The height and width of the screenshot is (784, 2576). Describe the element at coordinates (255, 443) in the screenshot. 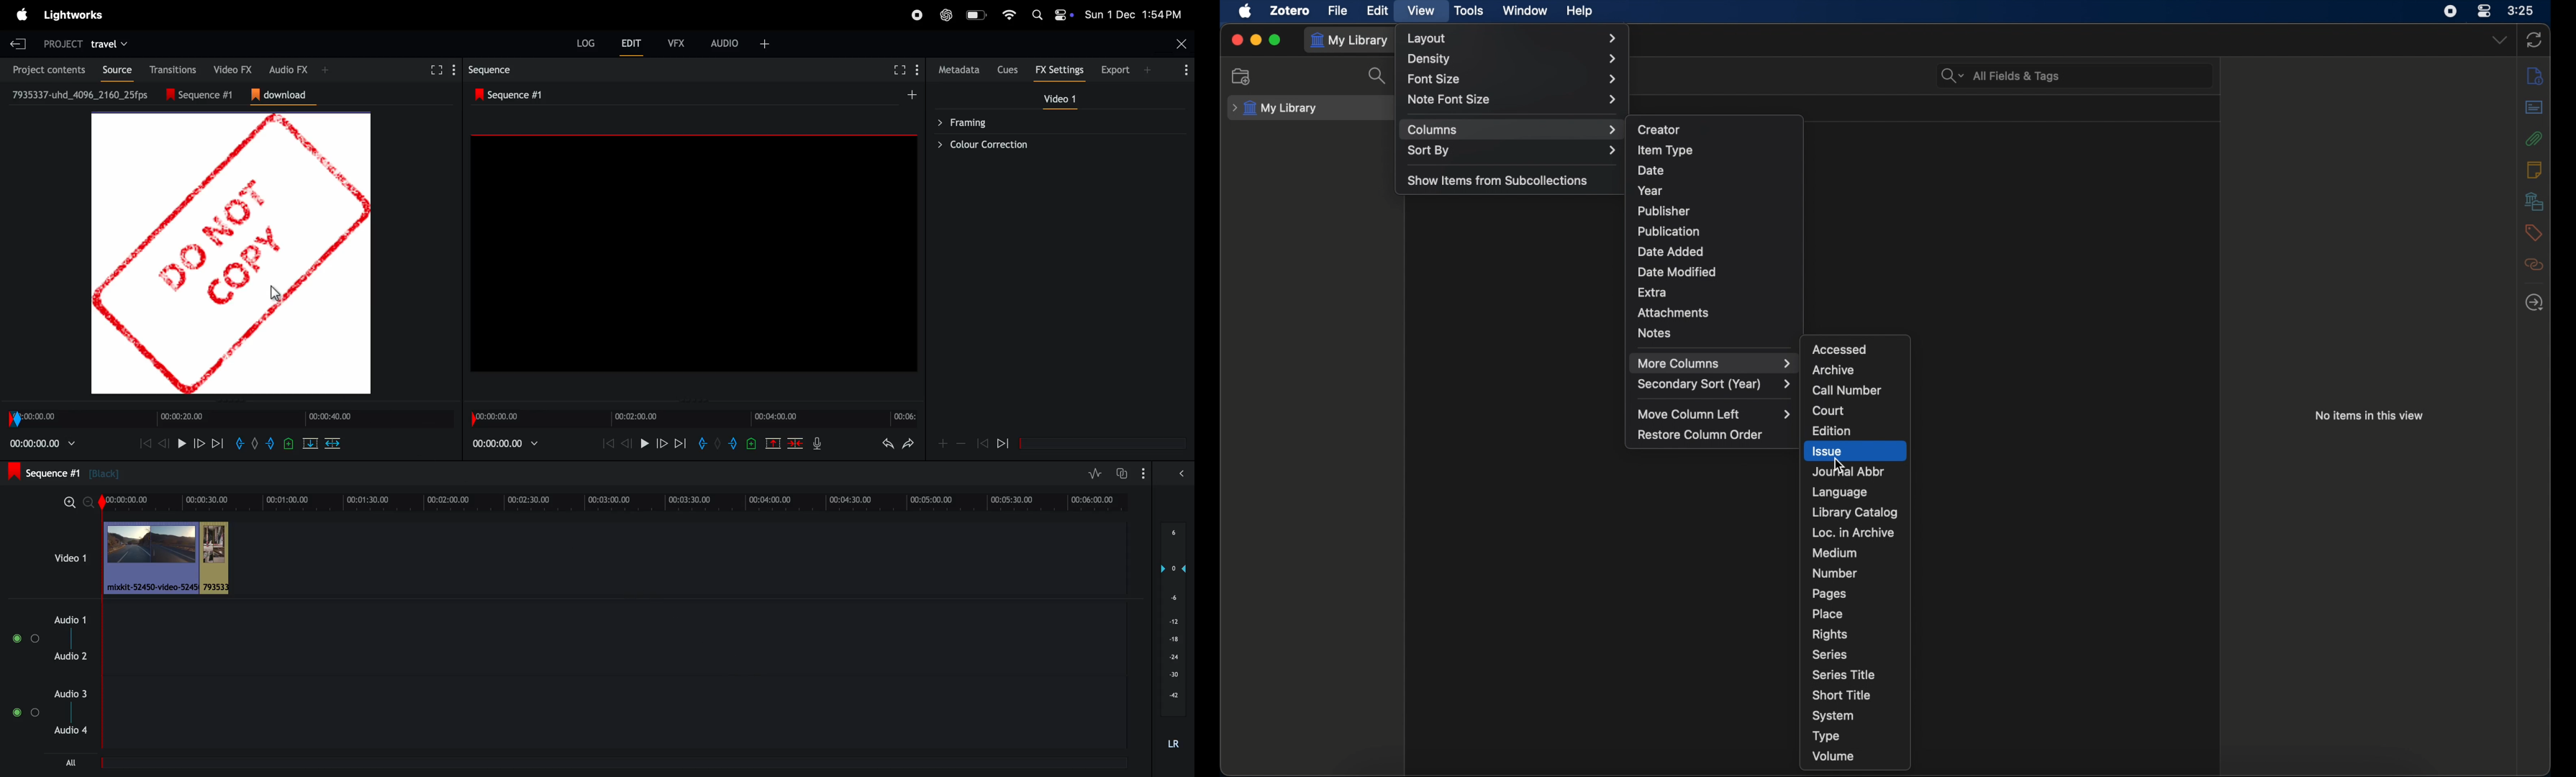

I see `Add` at that location.